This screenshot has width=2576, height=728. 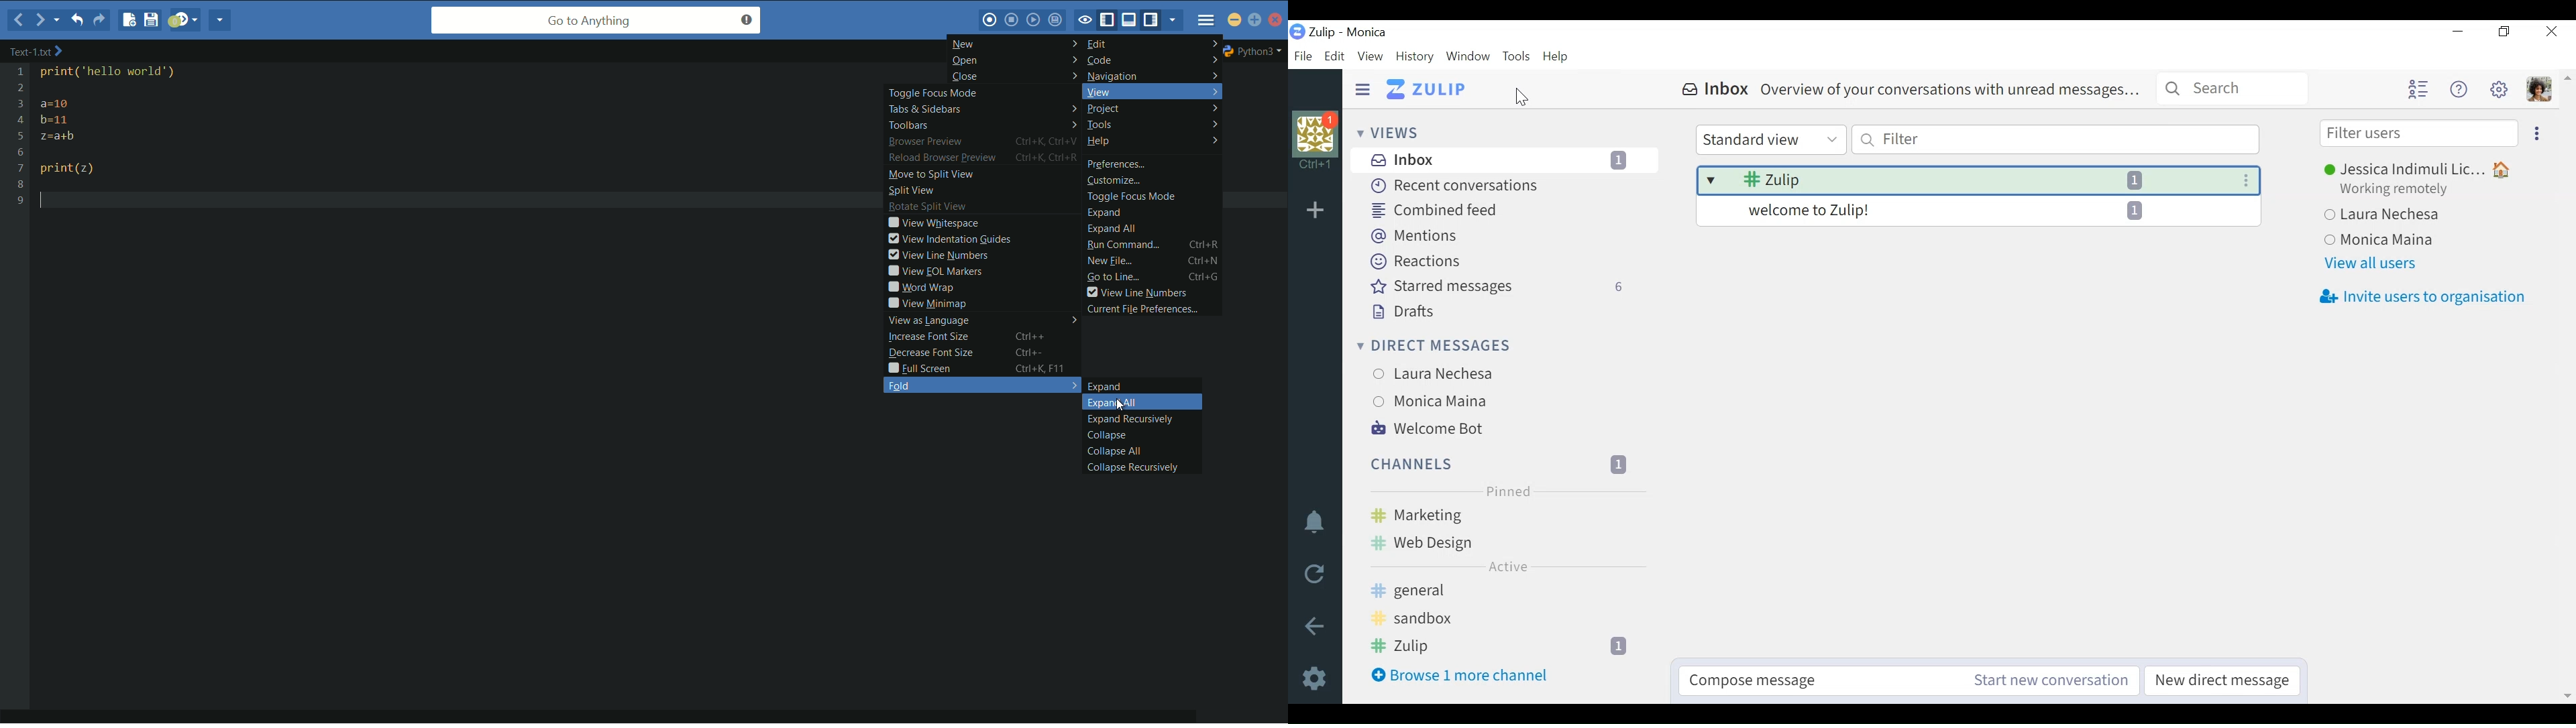 What do you see at coordinates (1154, 44) in the screenshot?
I see `edit` at bounding box center [1154, 44].